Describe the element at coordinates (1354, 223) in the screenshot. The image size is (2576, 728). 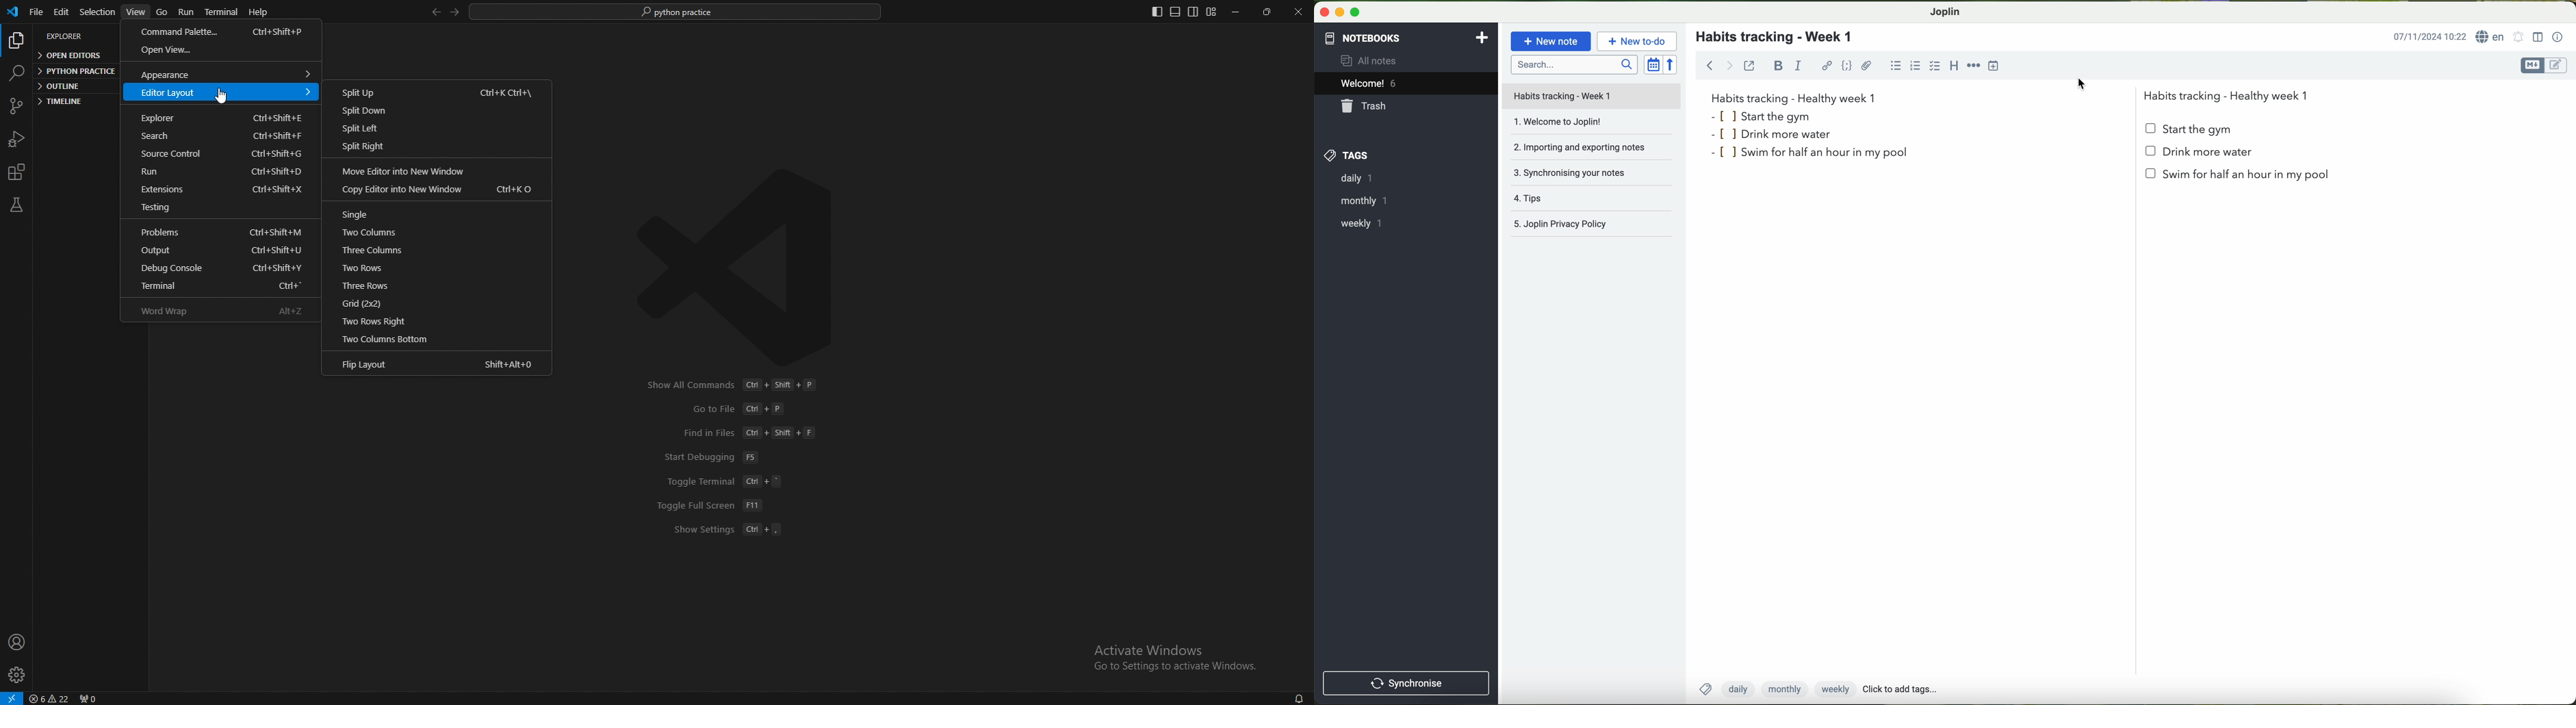
I see `weekly 1` at that location.